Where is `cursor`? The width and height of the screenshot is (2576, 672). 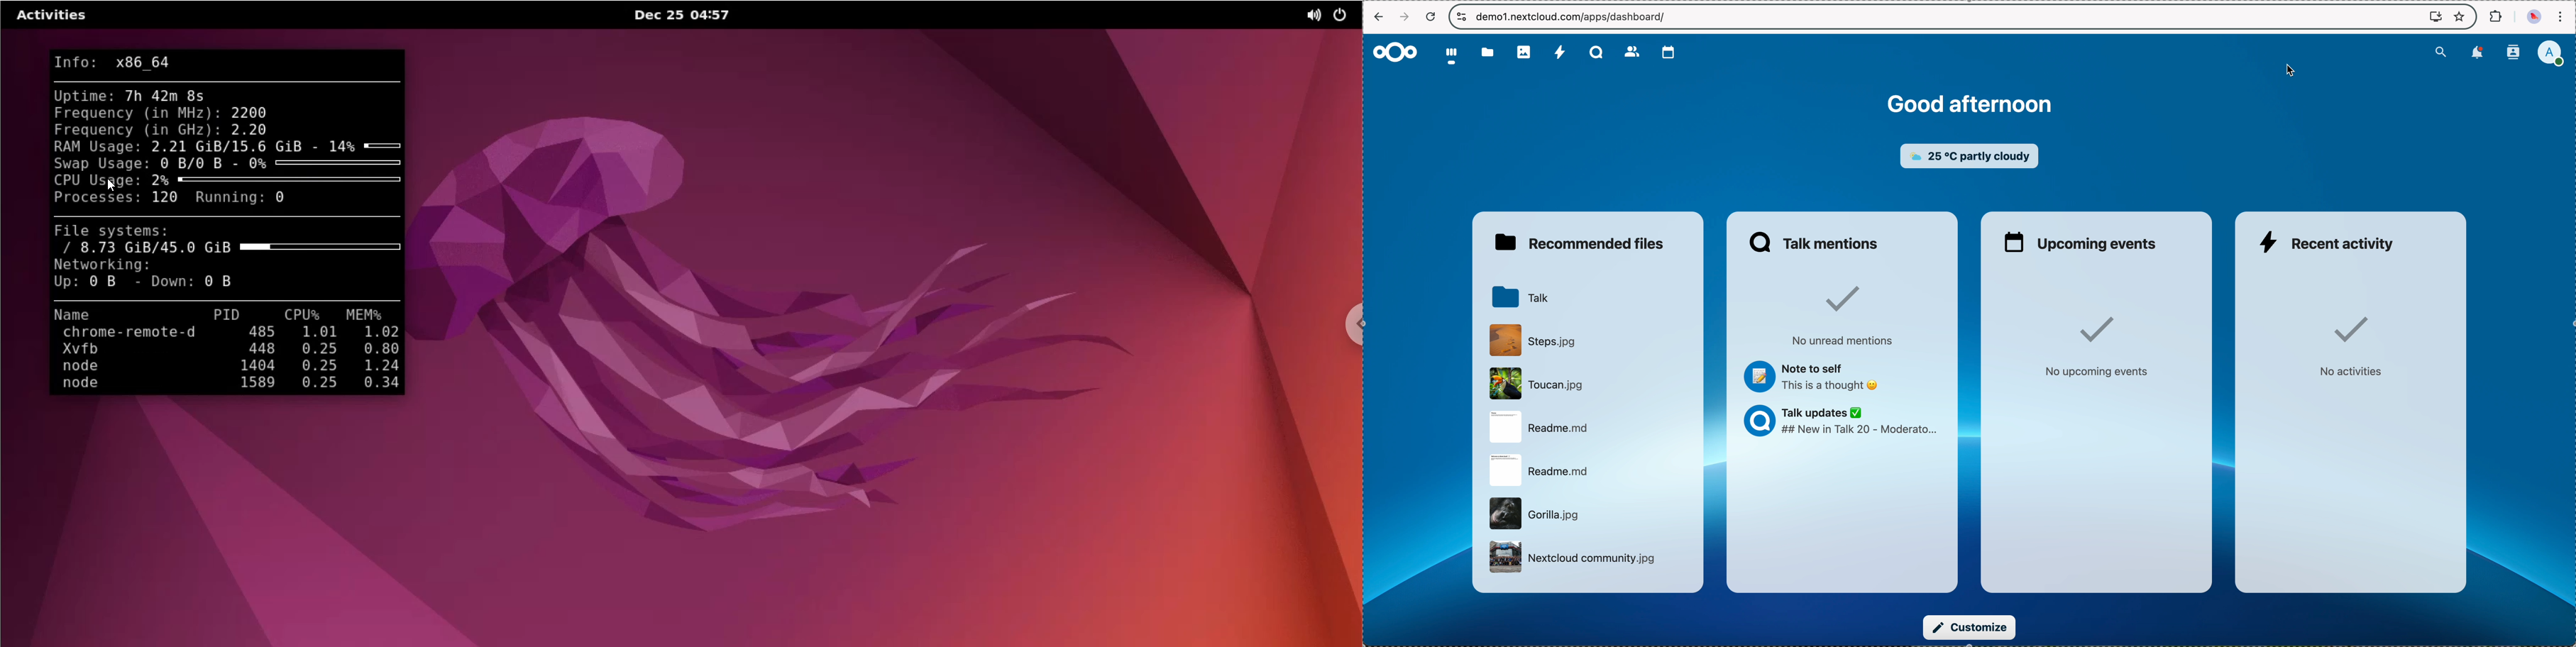
cursor is located at coordinates (2289, 70).